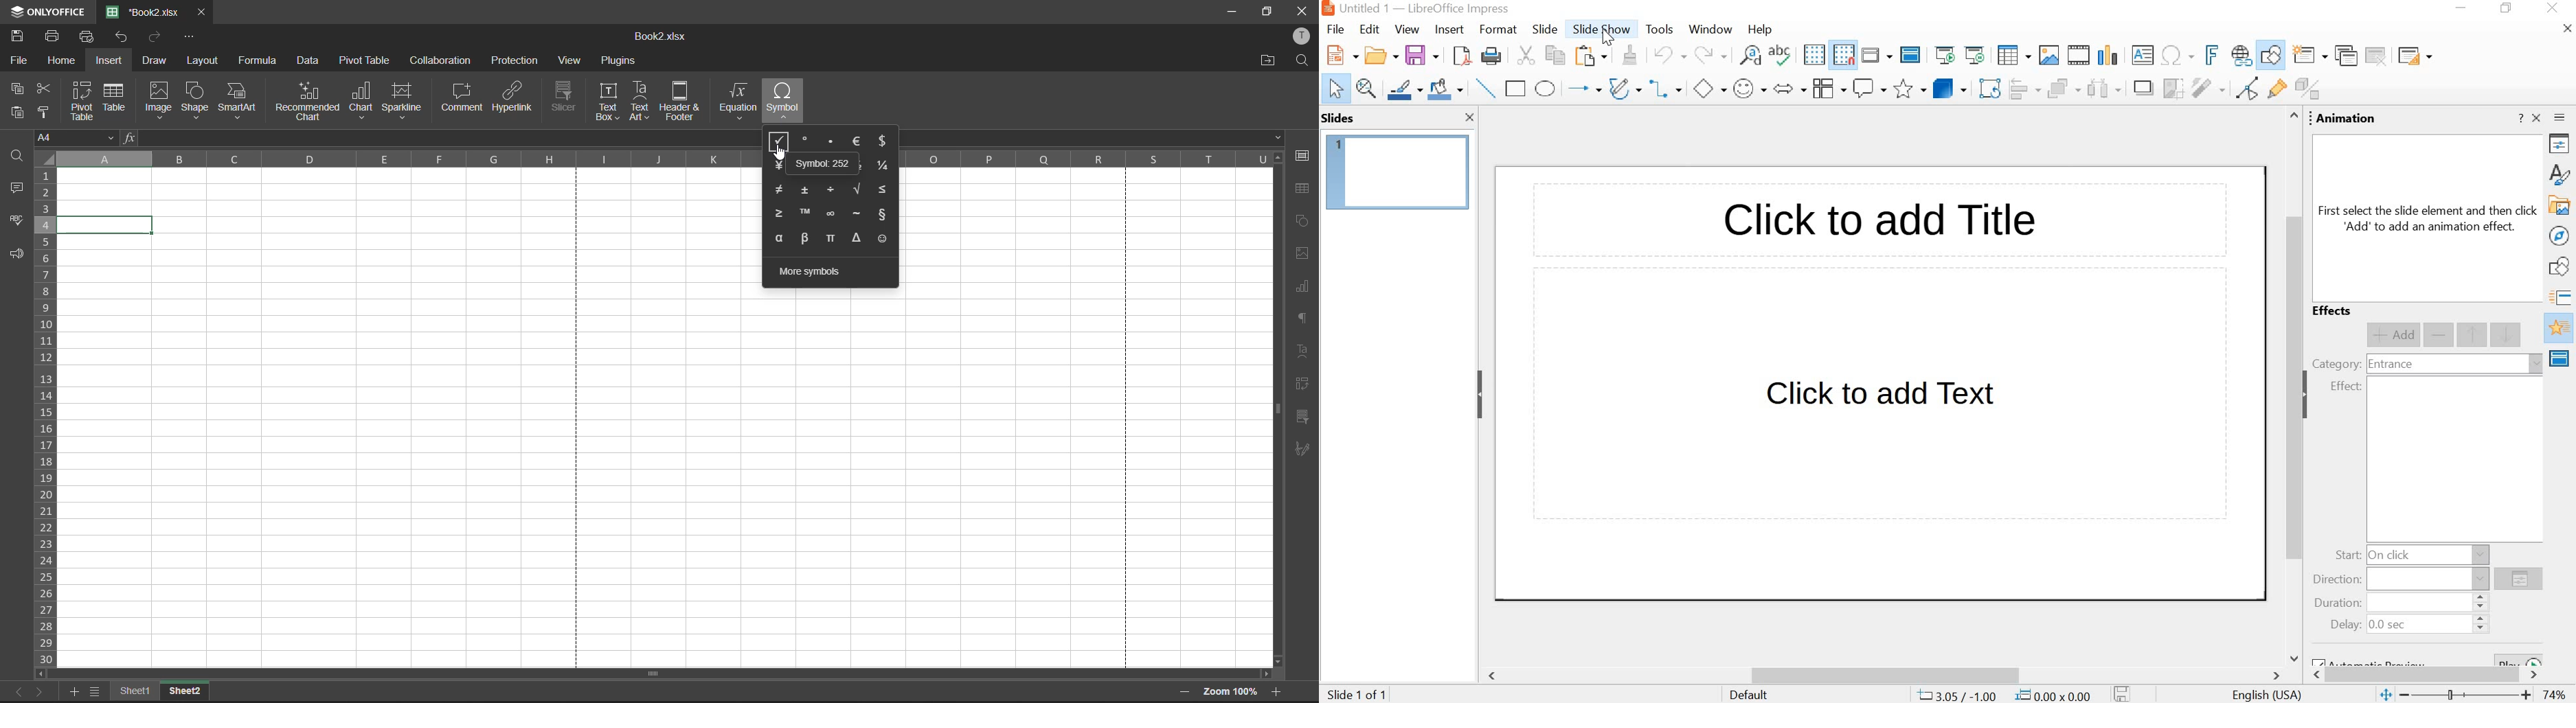  Describe the element at coordinates (830, 143) in the screenshot. I see `bullet` at that location.